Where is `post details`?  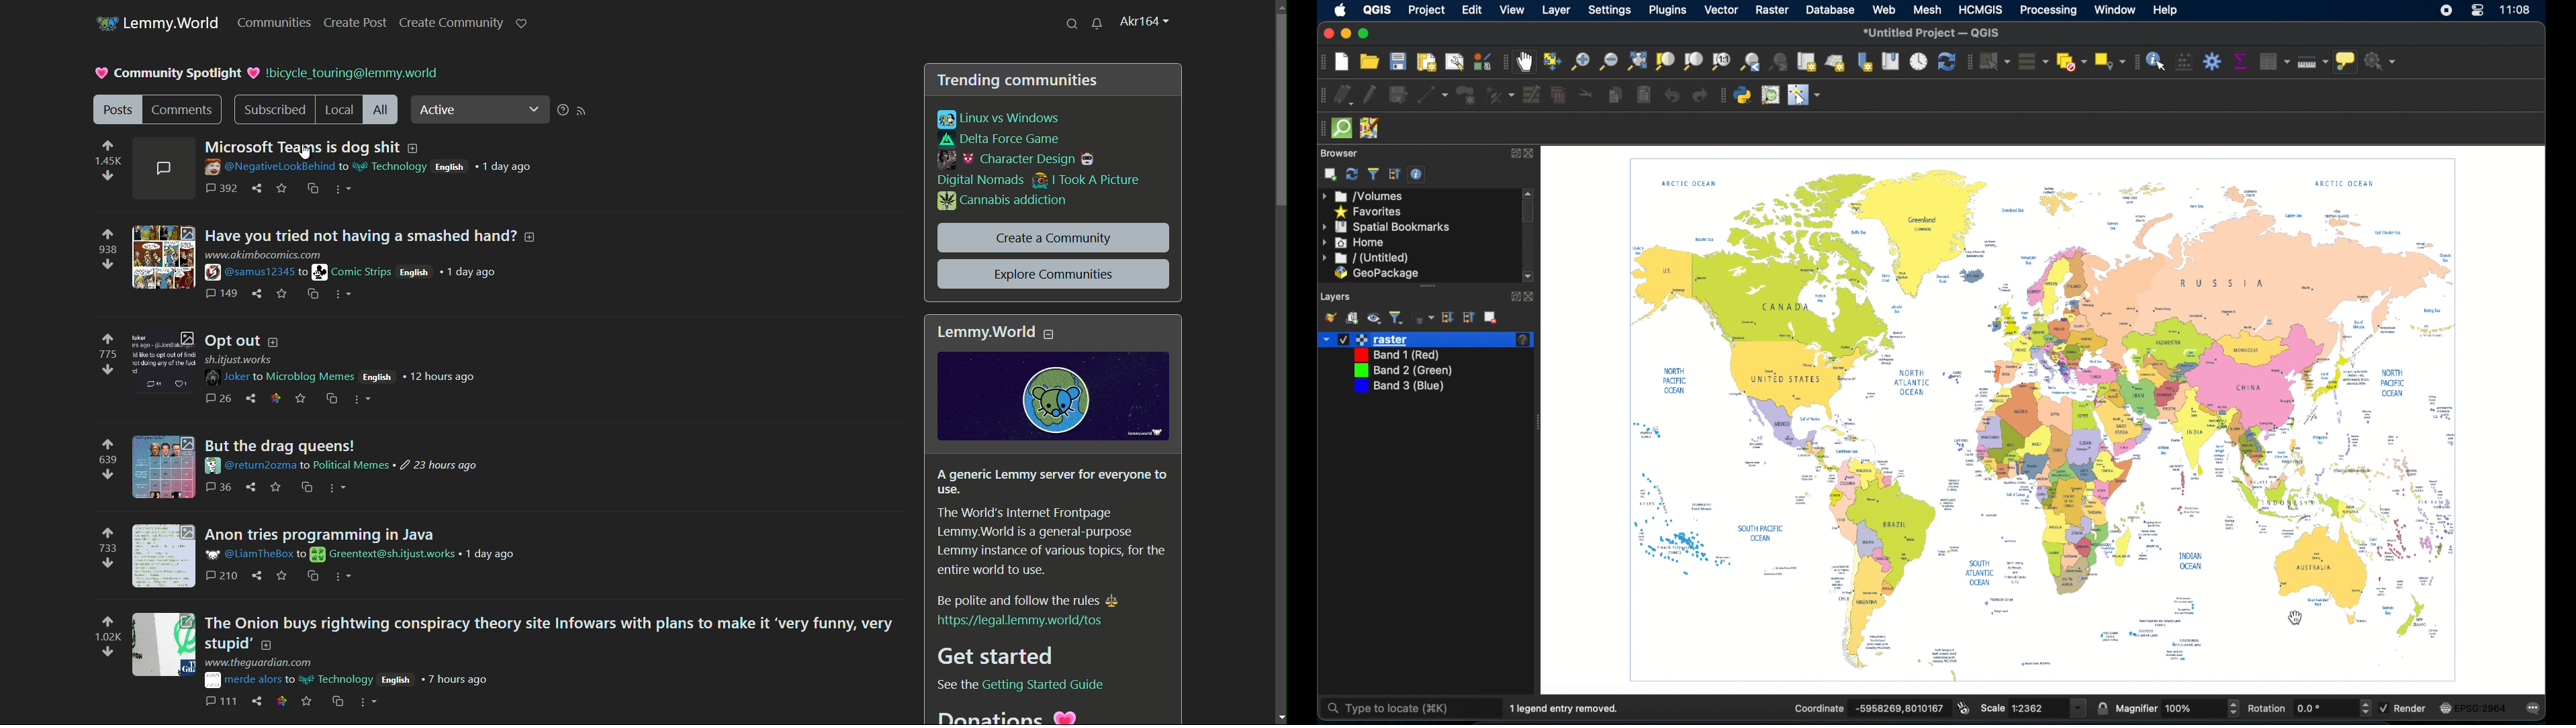
post details is located at coordinates (356, 673).